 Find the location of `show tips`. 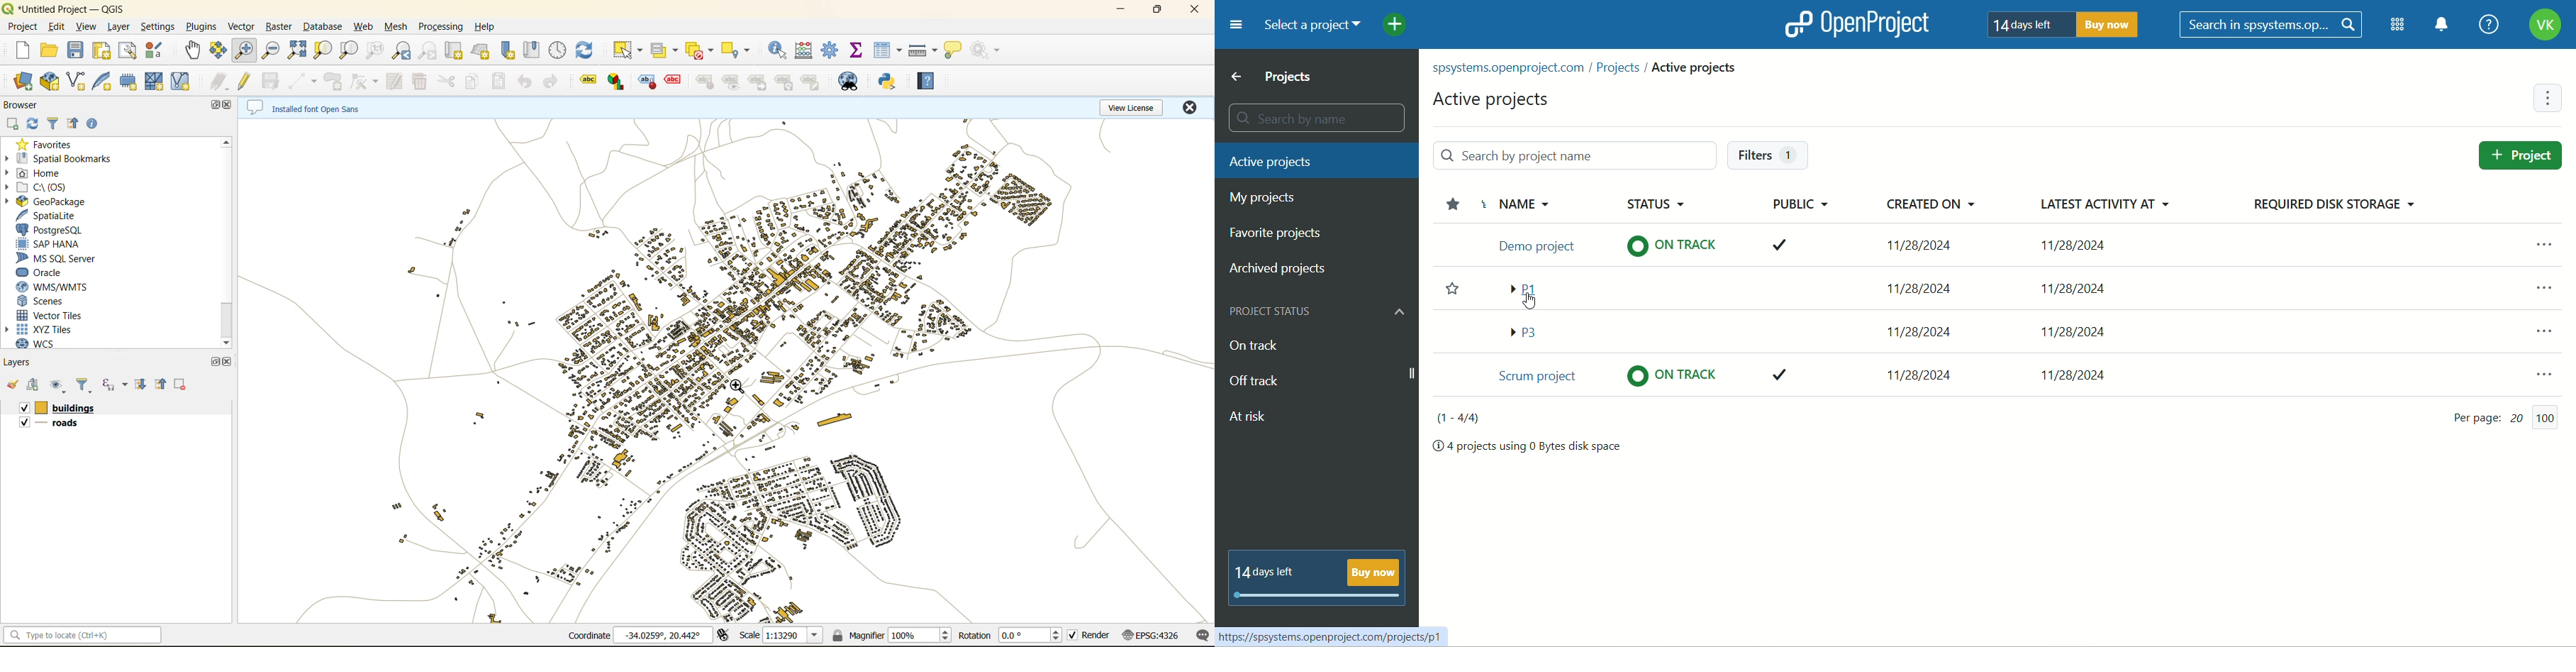

show tips is located at coordinates (955, 49).